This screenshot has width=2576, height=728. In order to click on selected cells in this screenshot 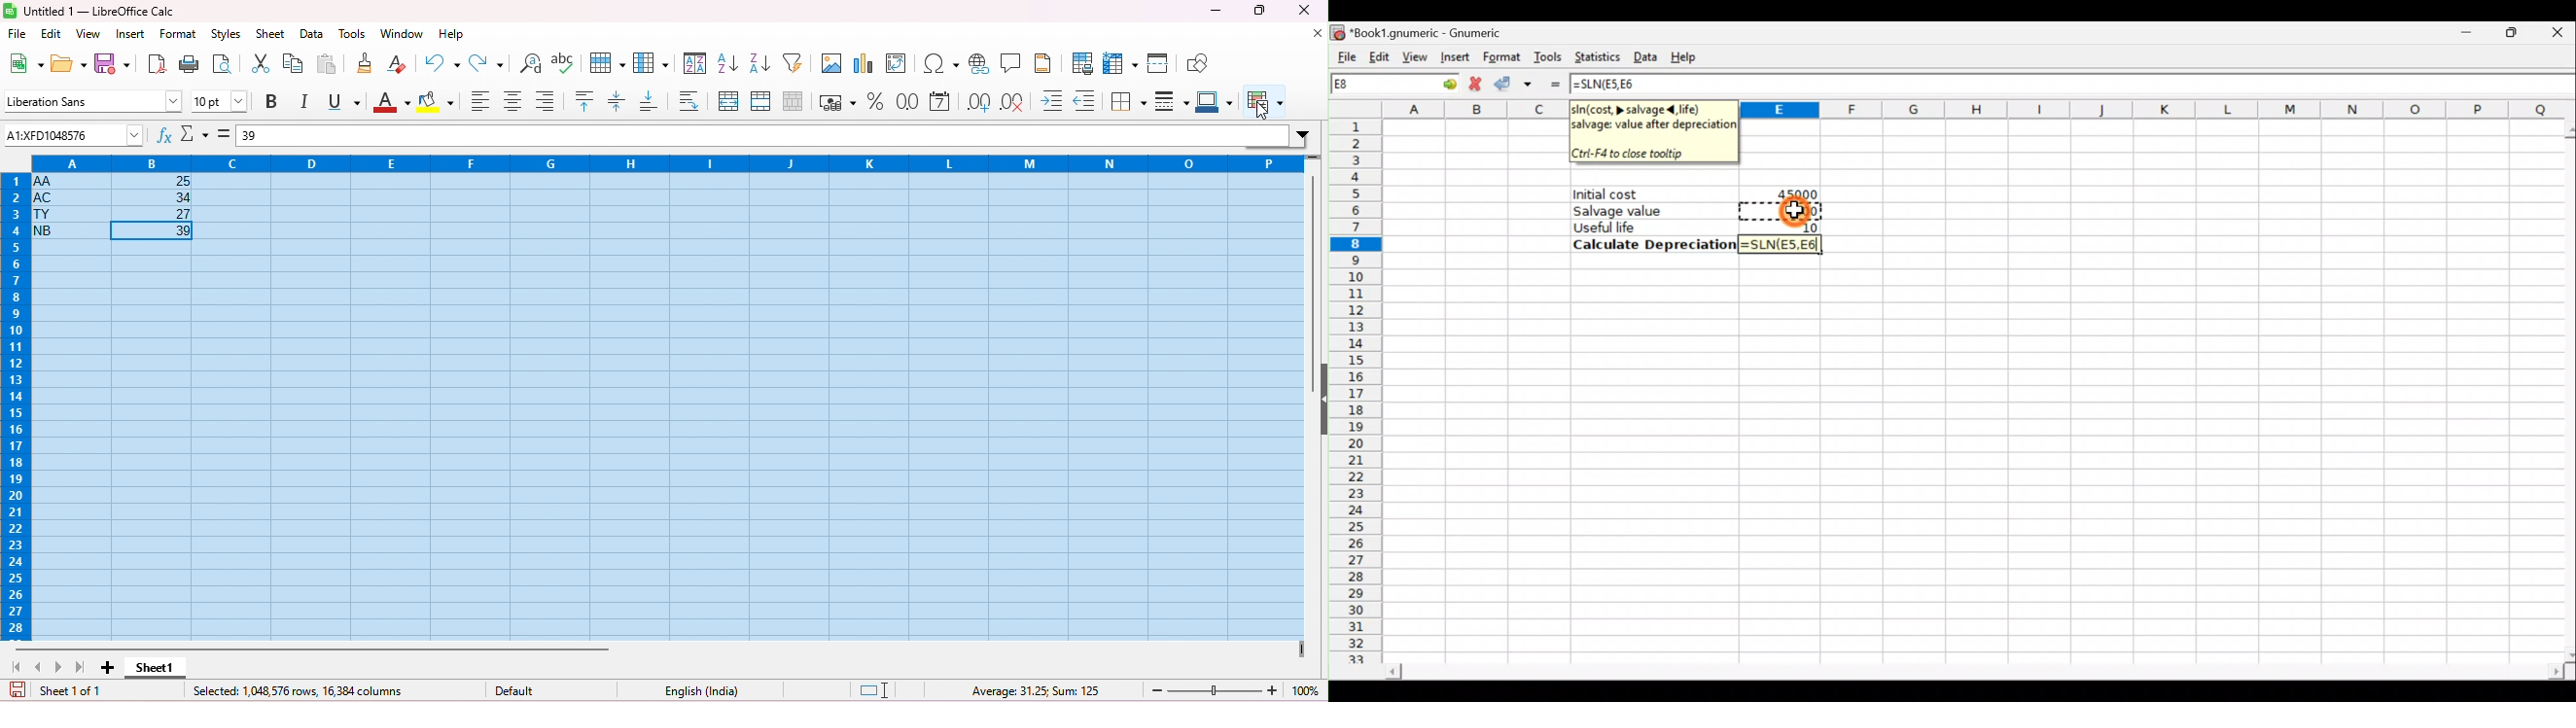, I will do `click(667, 404)`.